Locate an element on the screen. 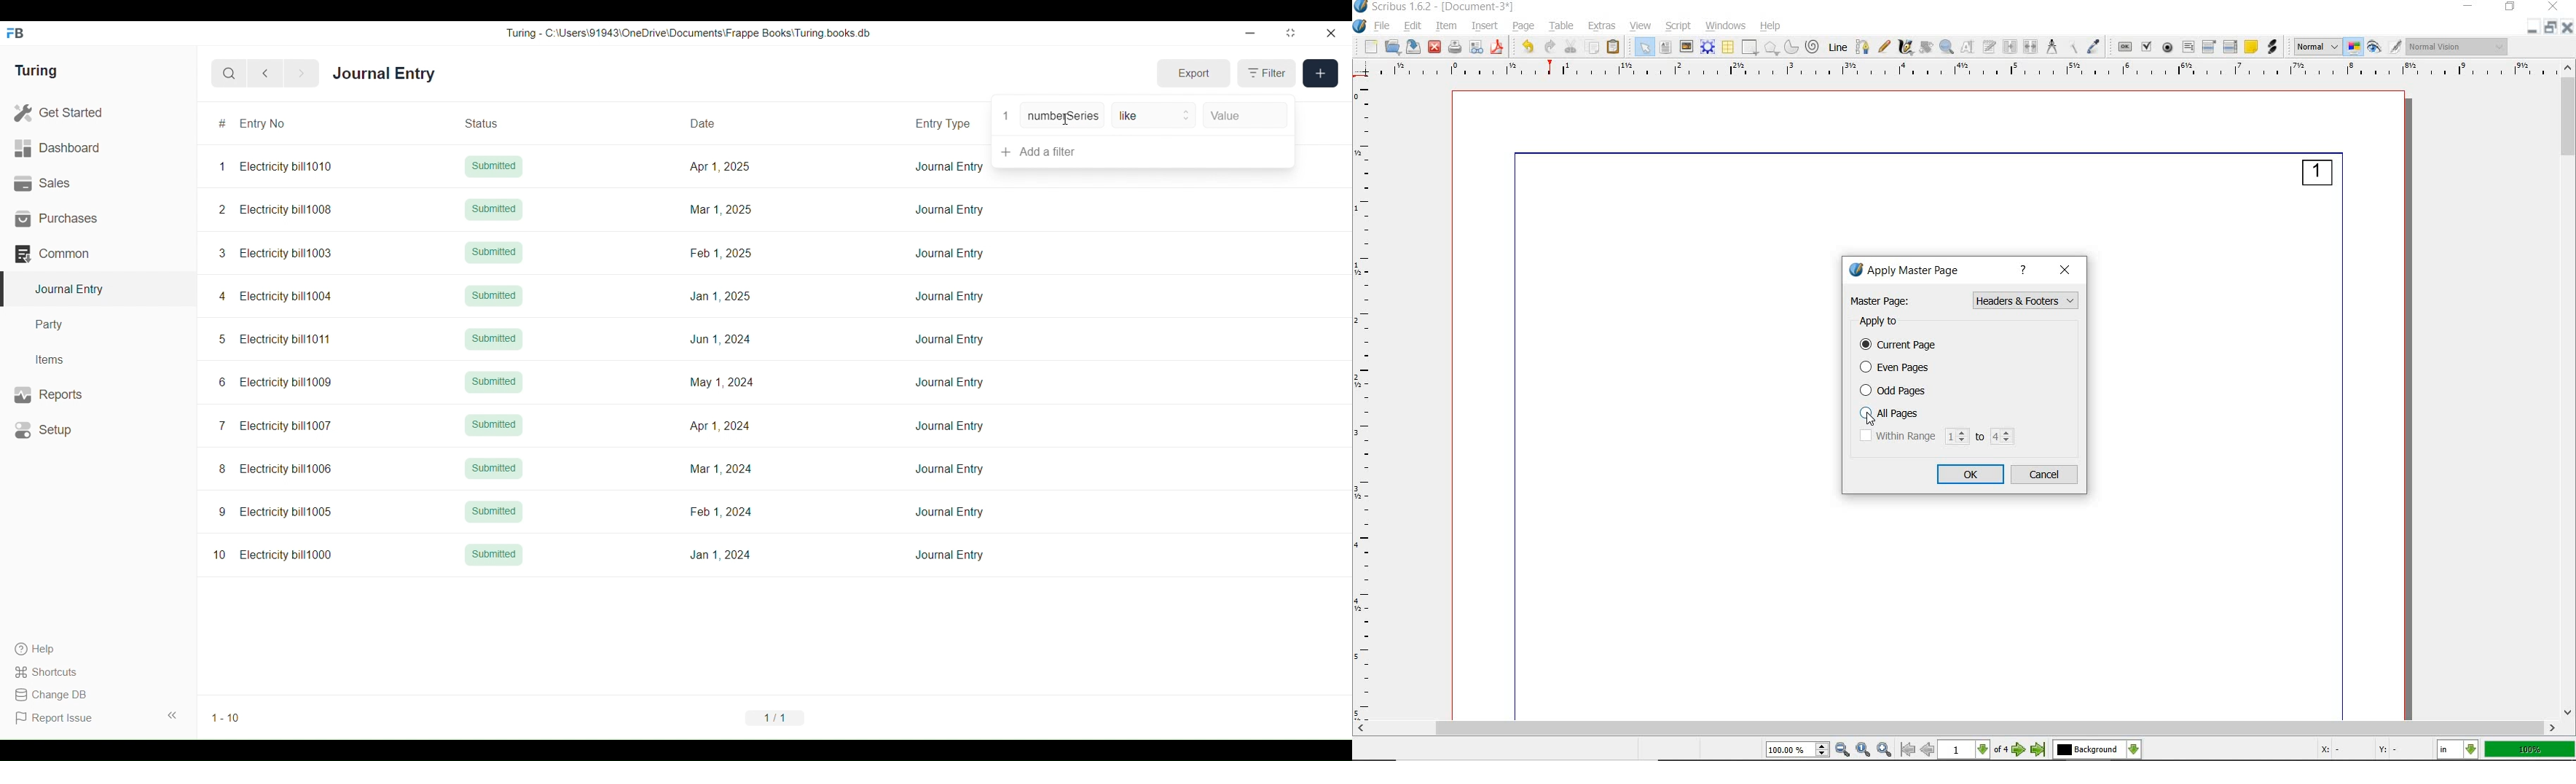 The height and width of the screenshot is (784, 2576). measurements is located at coordinates (2051, 47).